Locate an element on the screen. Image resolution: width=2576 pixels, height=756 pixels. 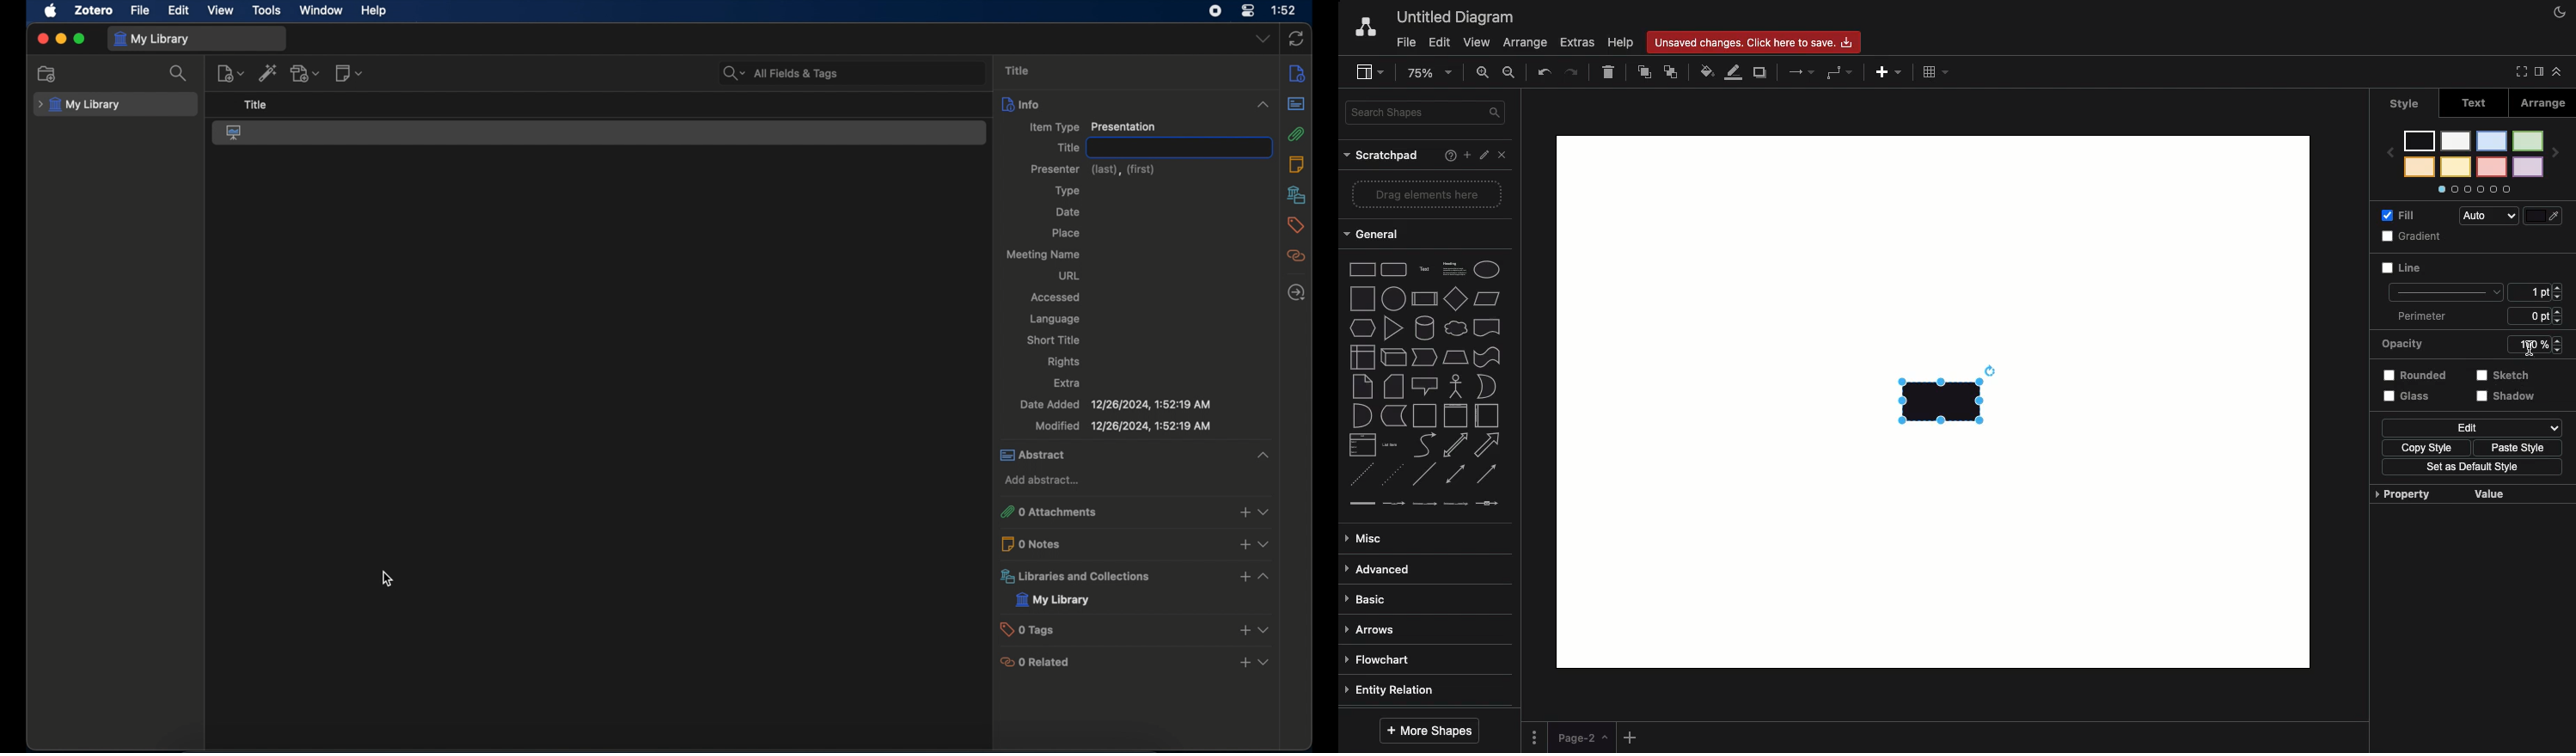
triangle is located at coordinates (1392, 327).